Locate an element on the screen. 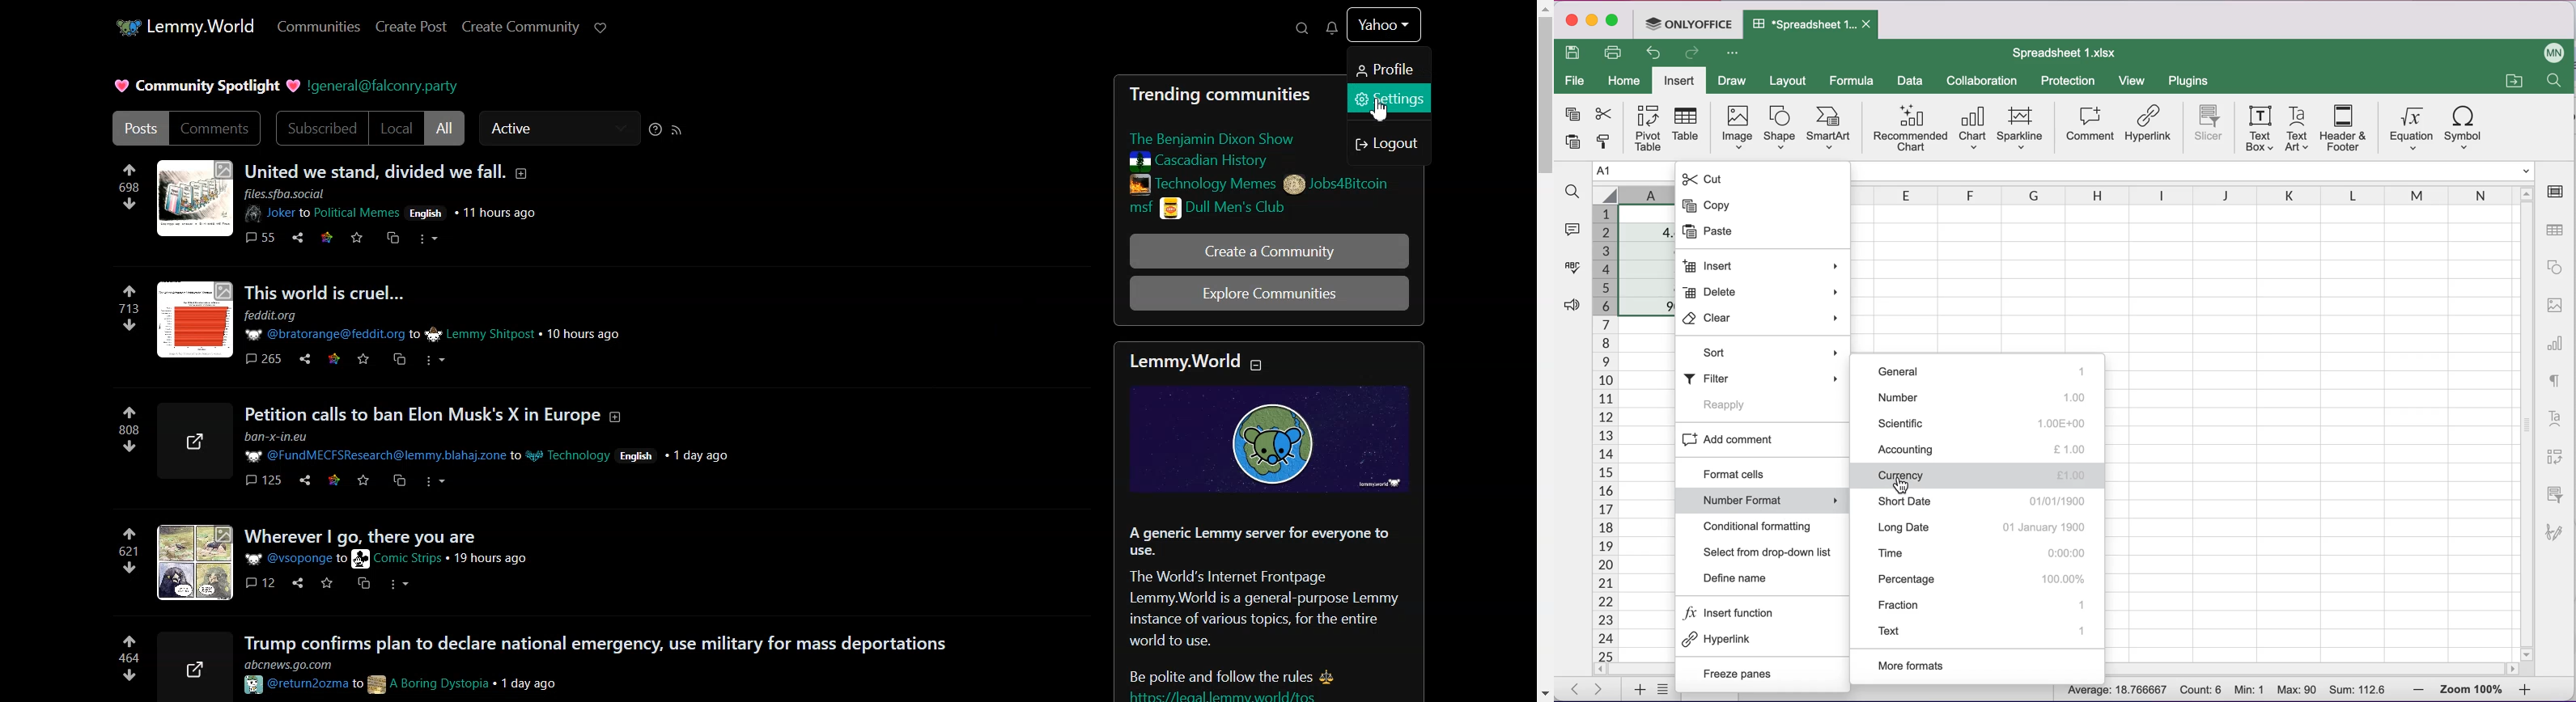 Image resolution: width=2576 pixels, height=728 pixels. profile picture is located at coordinates (193, 323).